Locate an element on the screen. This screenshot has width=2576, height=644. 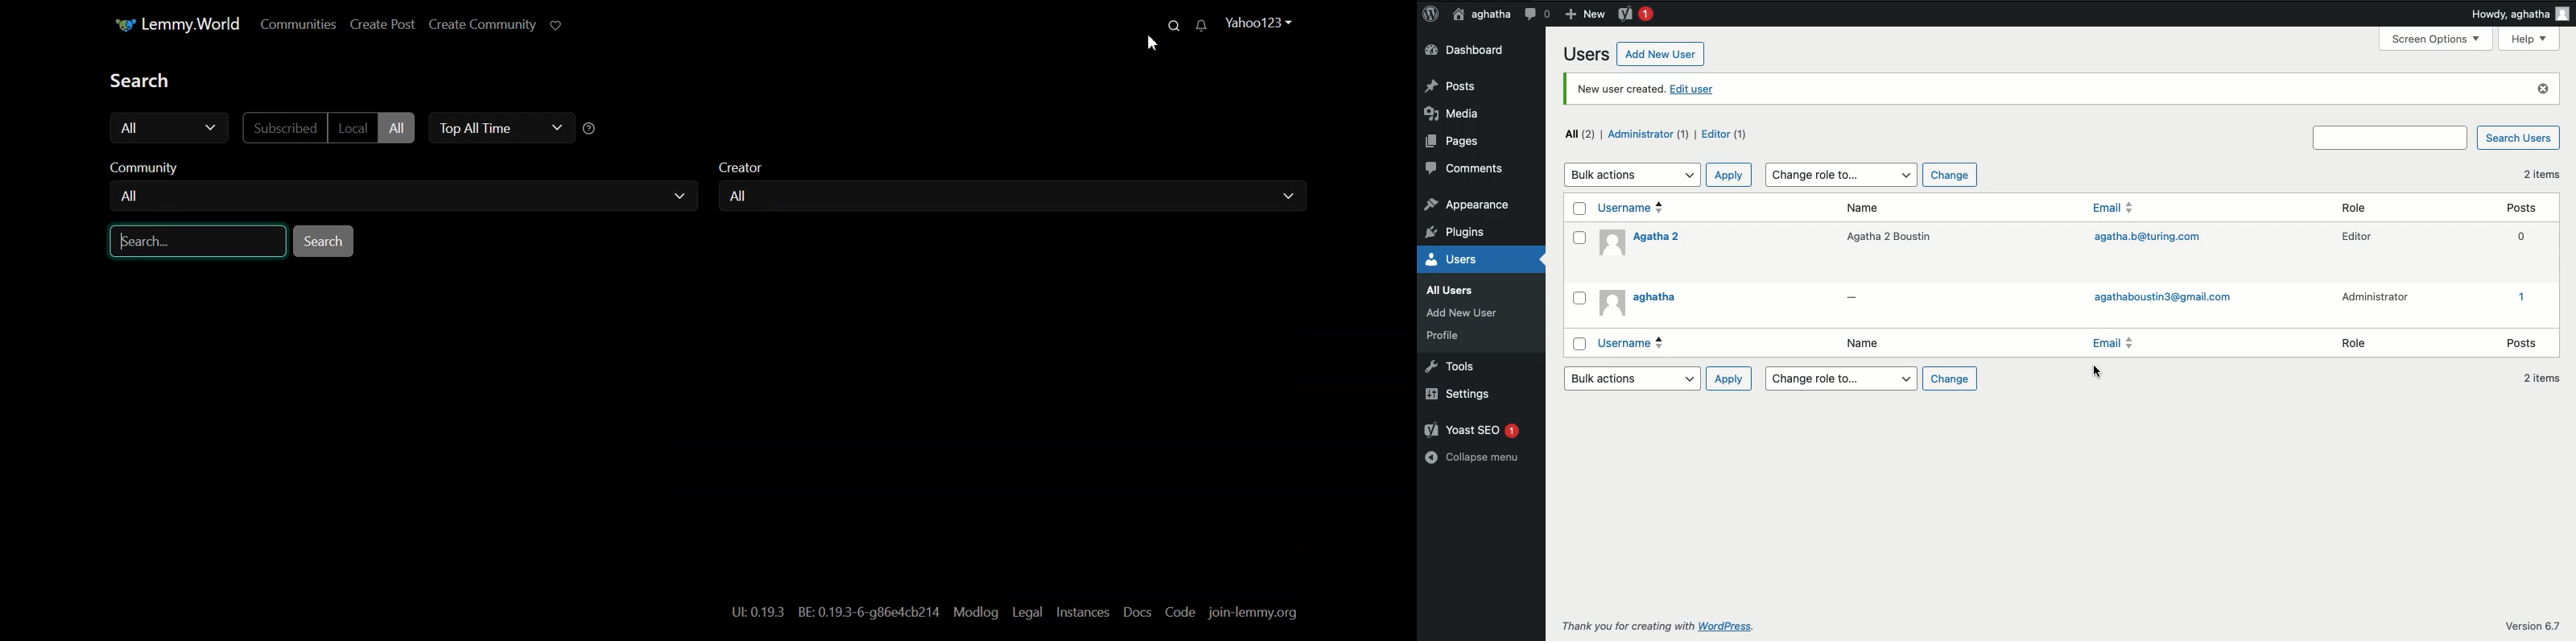
Dashboard is located at coordinates (1469, 51).